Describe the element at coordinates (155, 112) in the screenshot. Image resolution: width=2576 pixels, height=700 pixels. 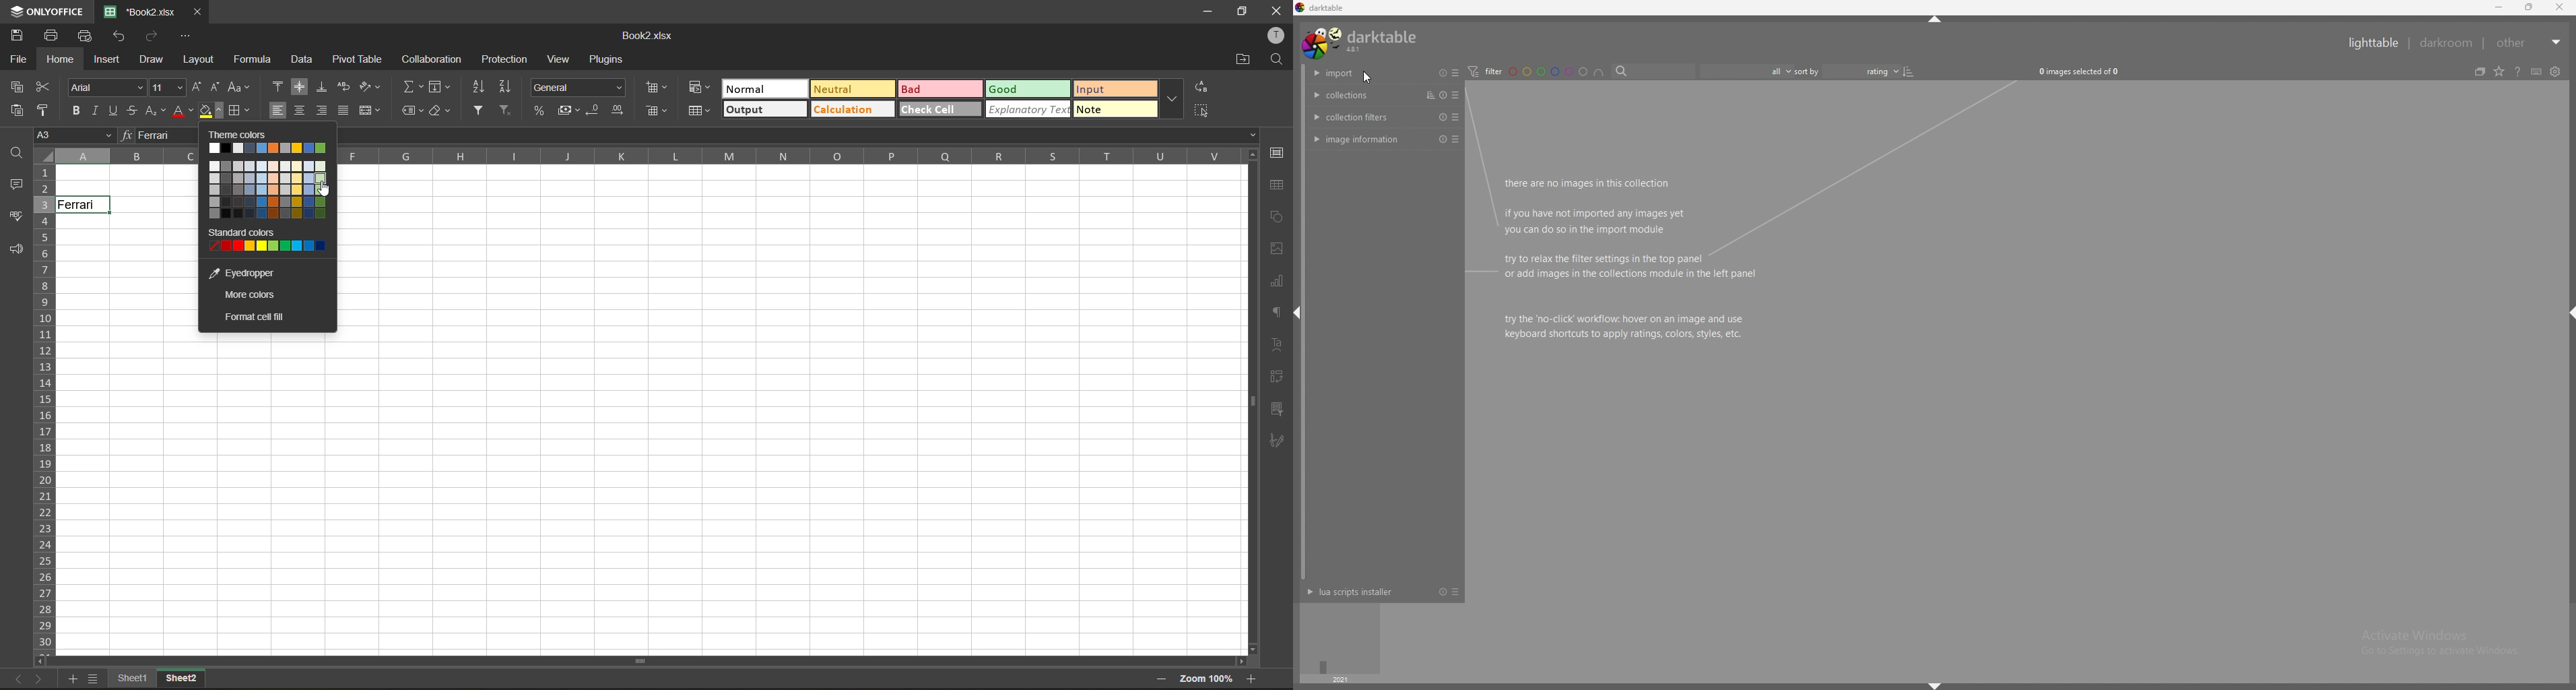
I see `sub/superscript` at that location.